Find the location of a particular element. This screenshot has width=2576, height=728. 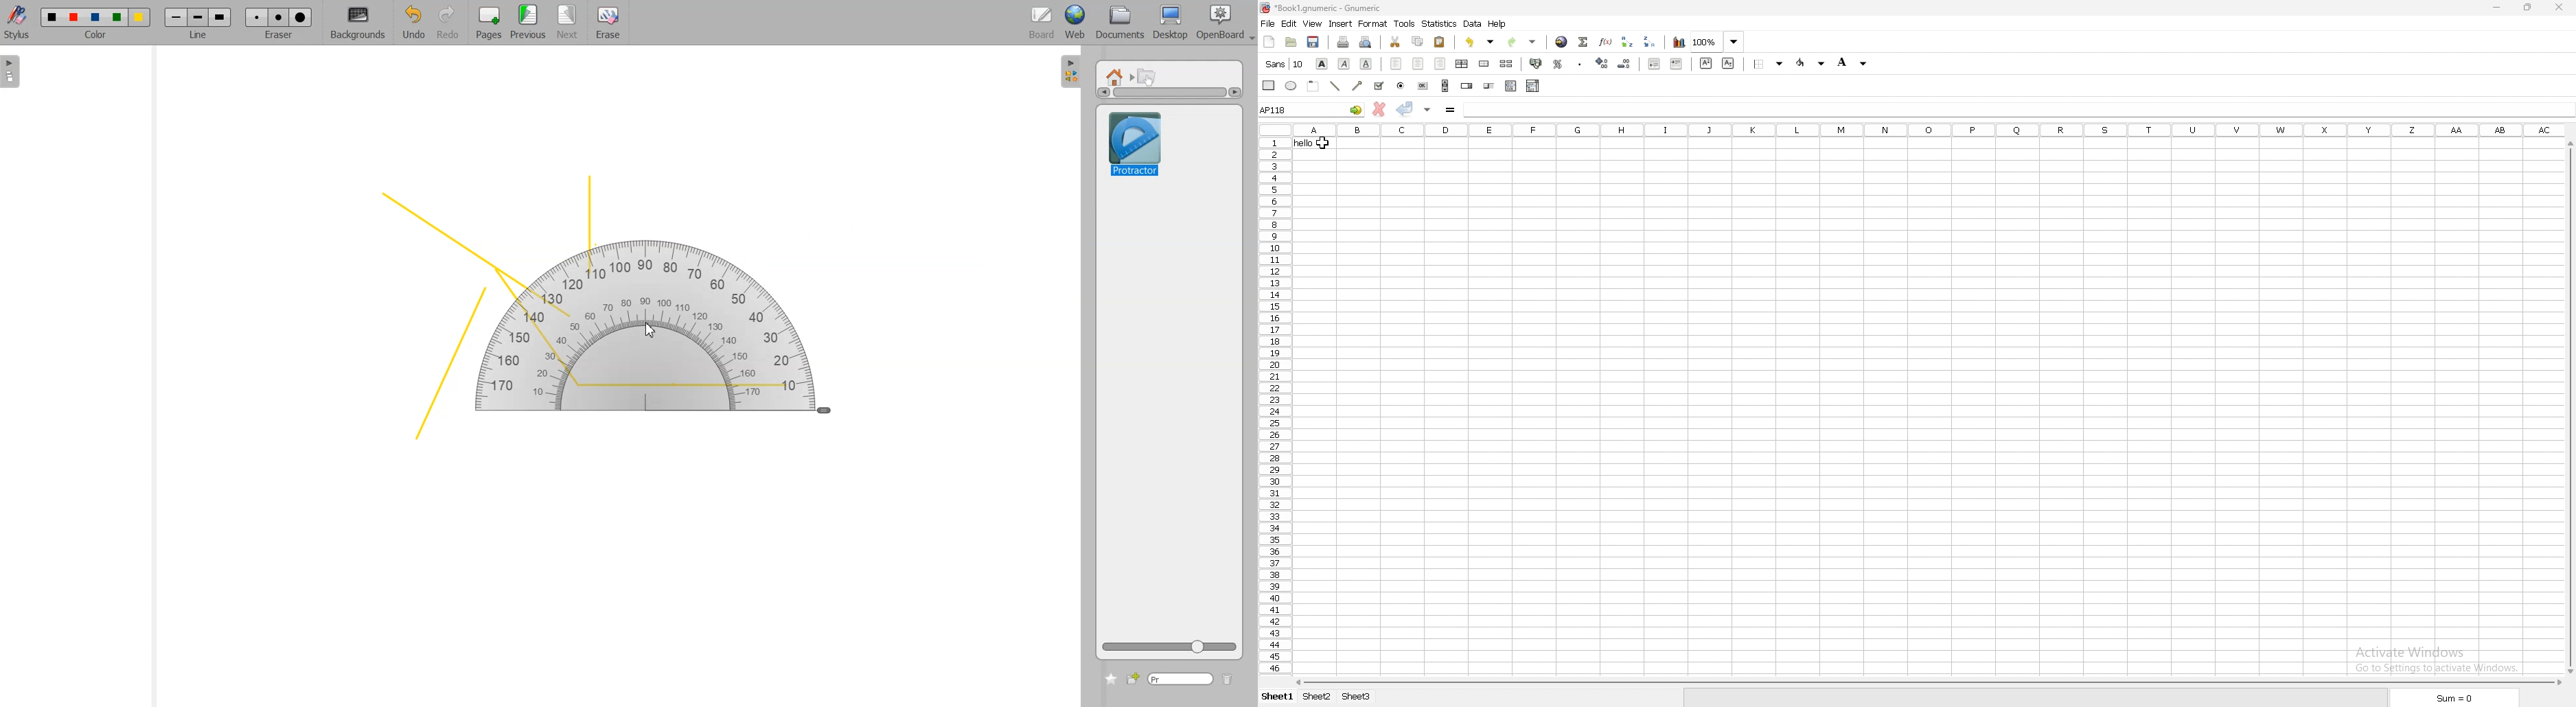

increase decimals is located at coordinates (1603, 63).